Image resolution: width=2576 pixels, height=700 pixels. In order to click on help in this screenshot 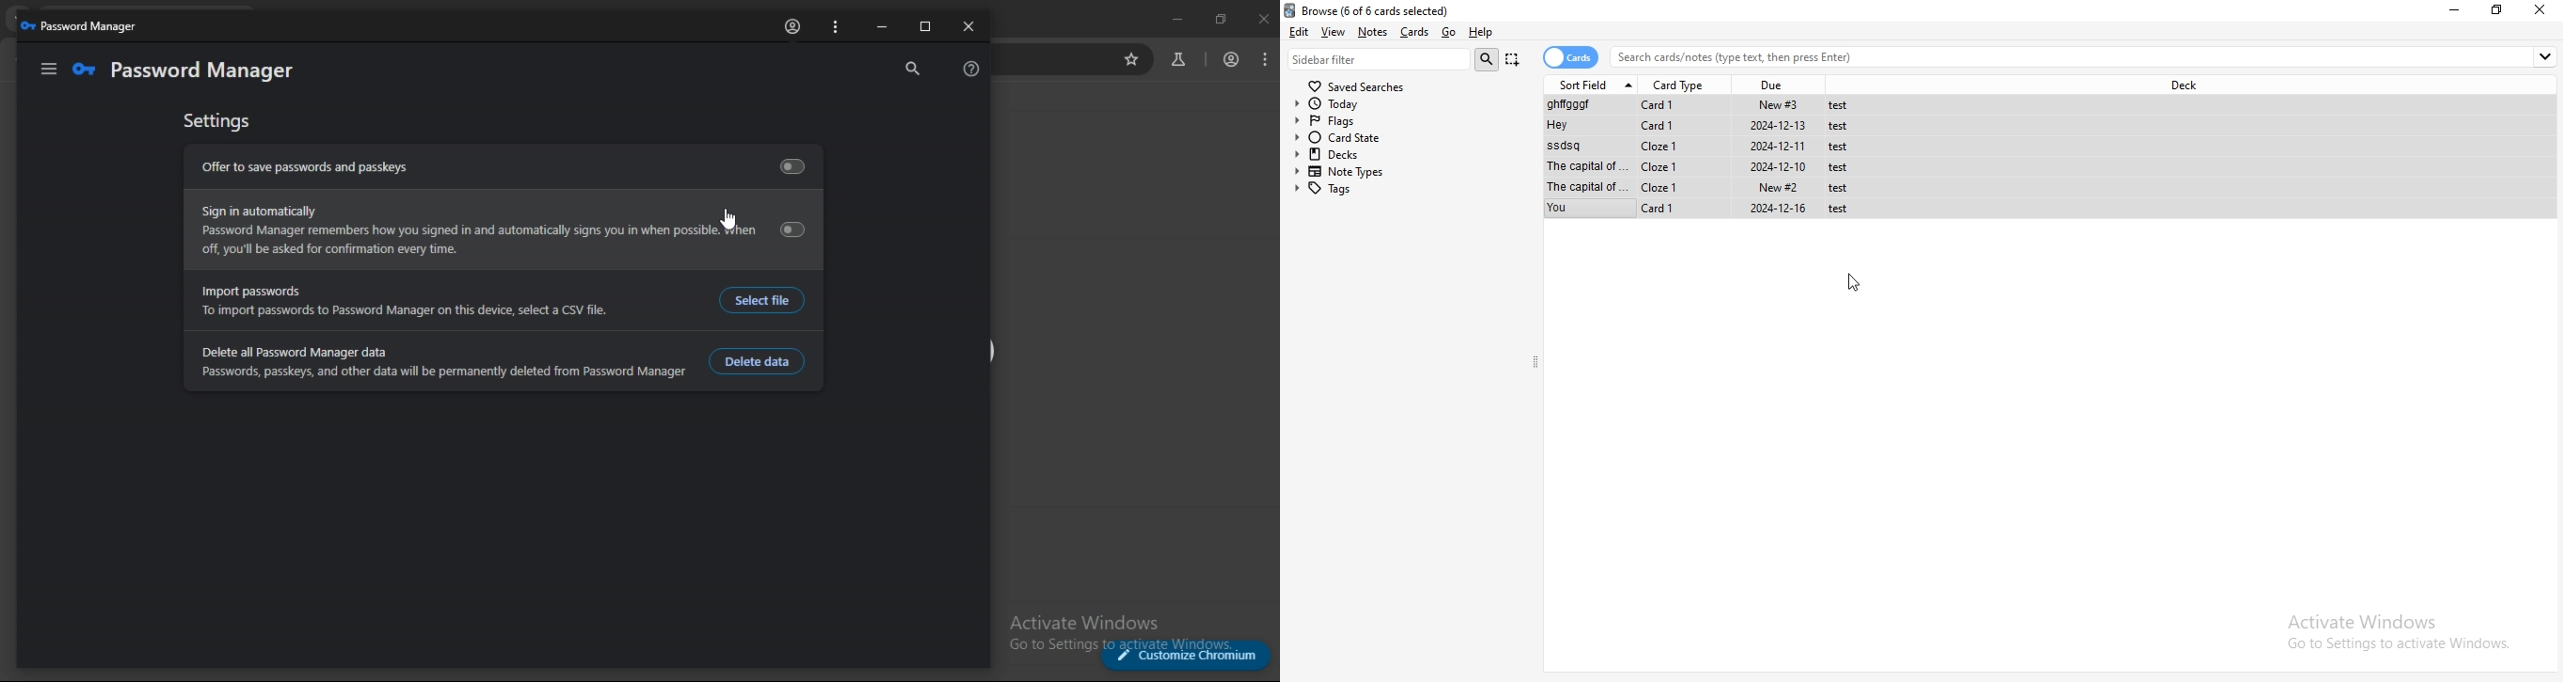, I will do `click(973, 68)`.